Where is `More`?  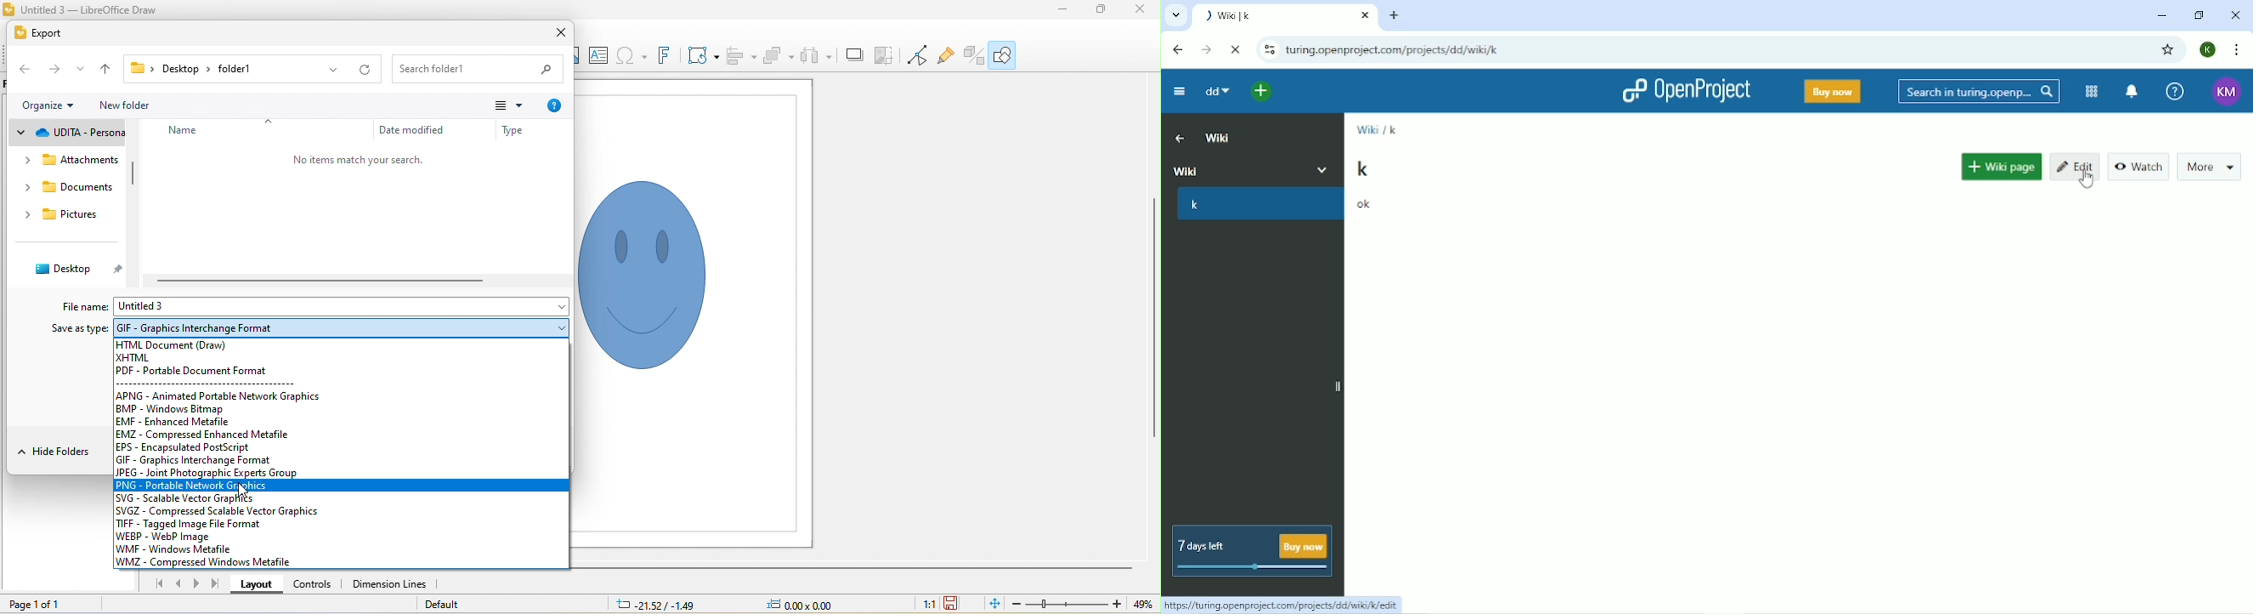
More is located at coordinates (1329, 168).